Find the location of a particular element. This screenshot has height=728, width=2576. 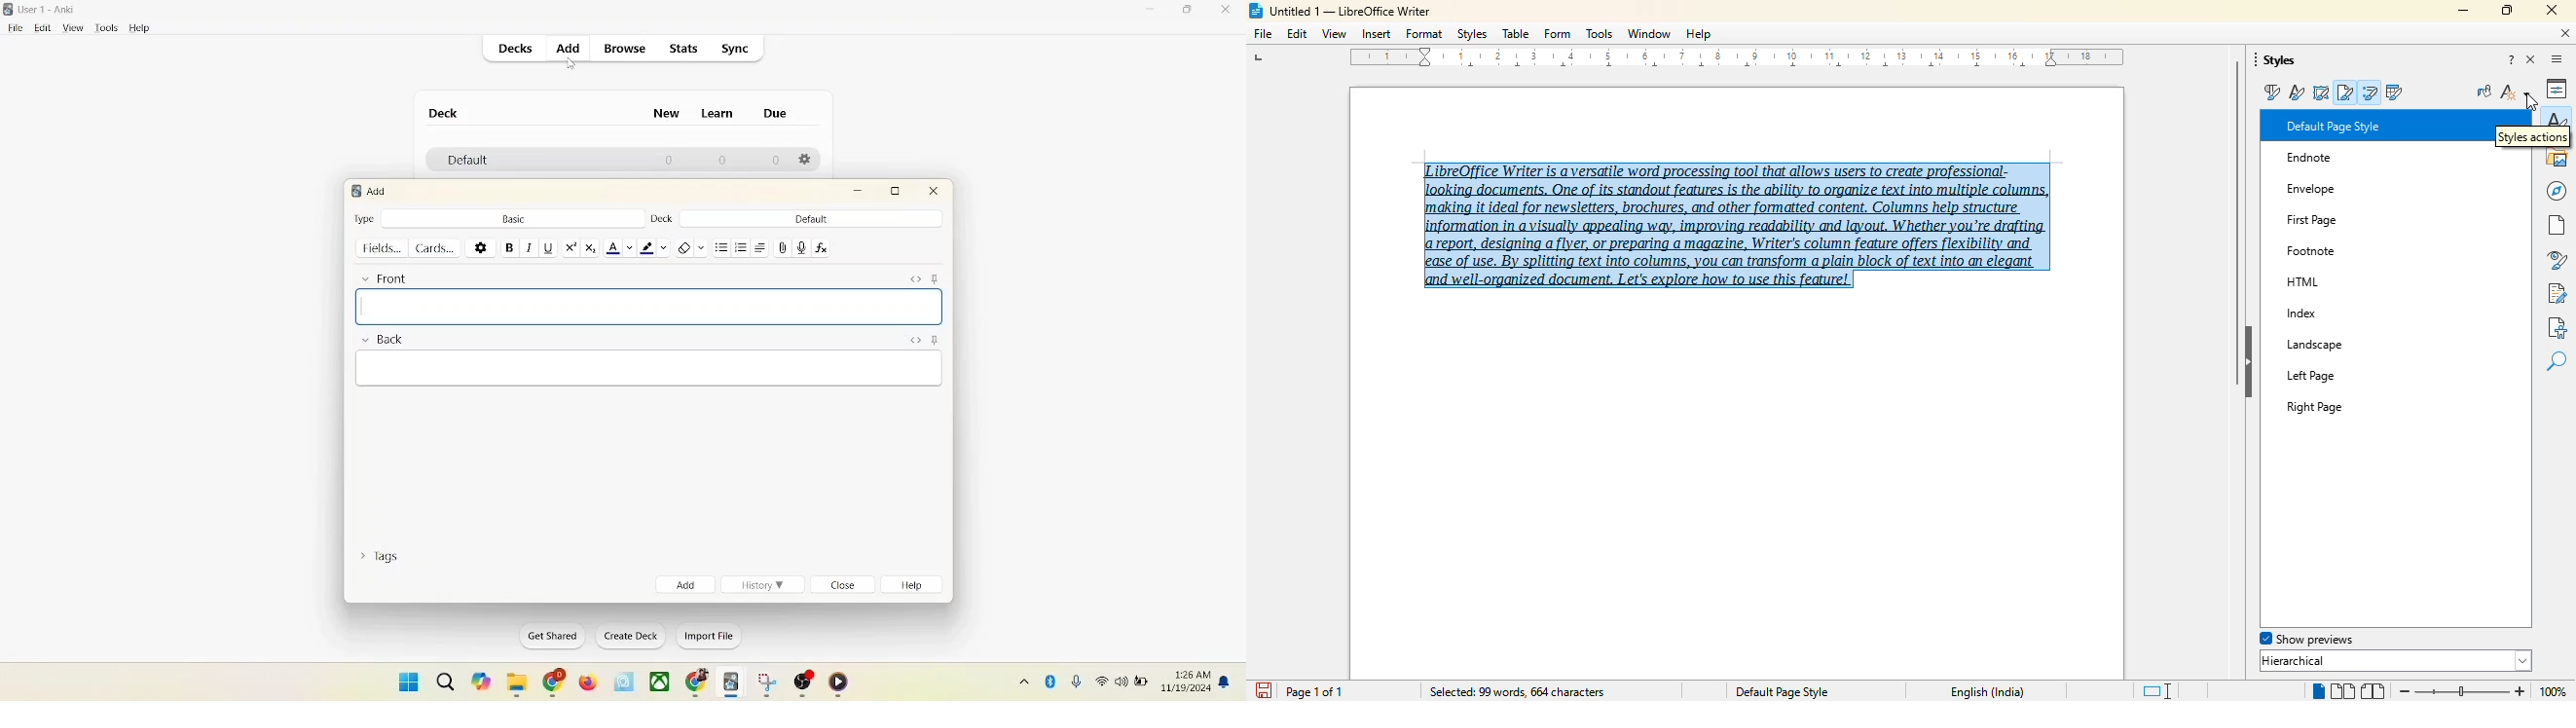

hierarchical is located at coordinates (2396, 660).